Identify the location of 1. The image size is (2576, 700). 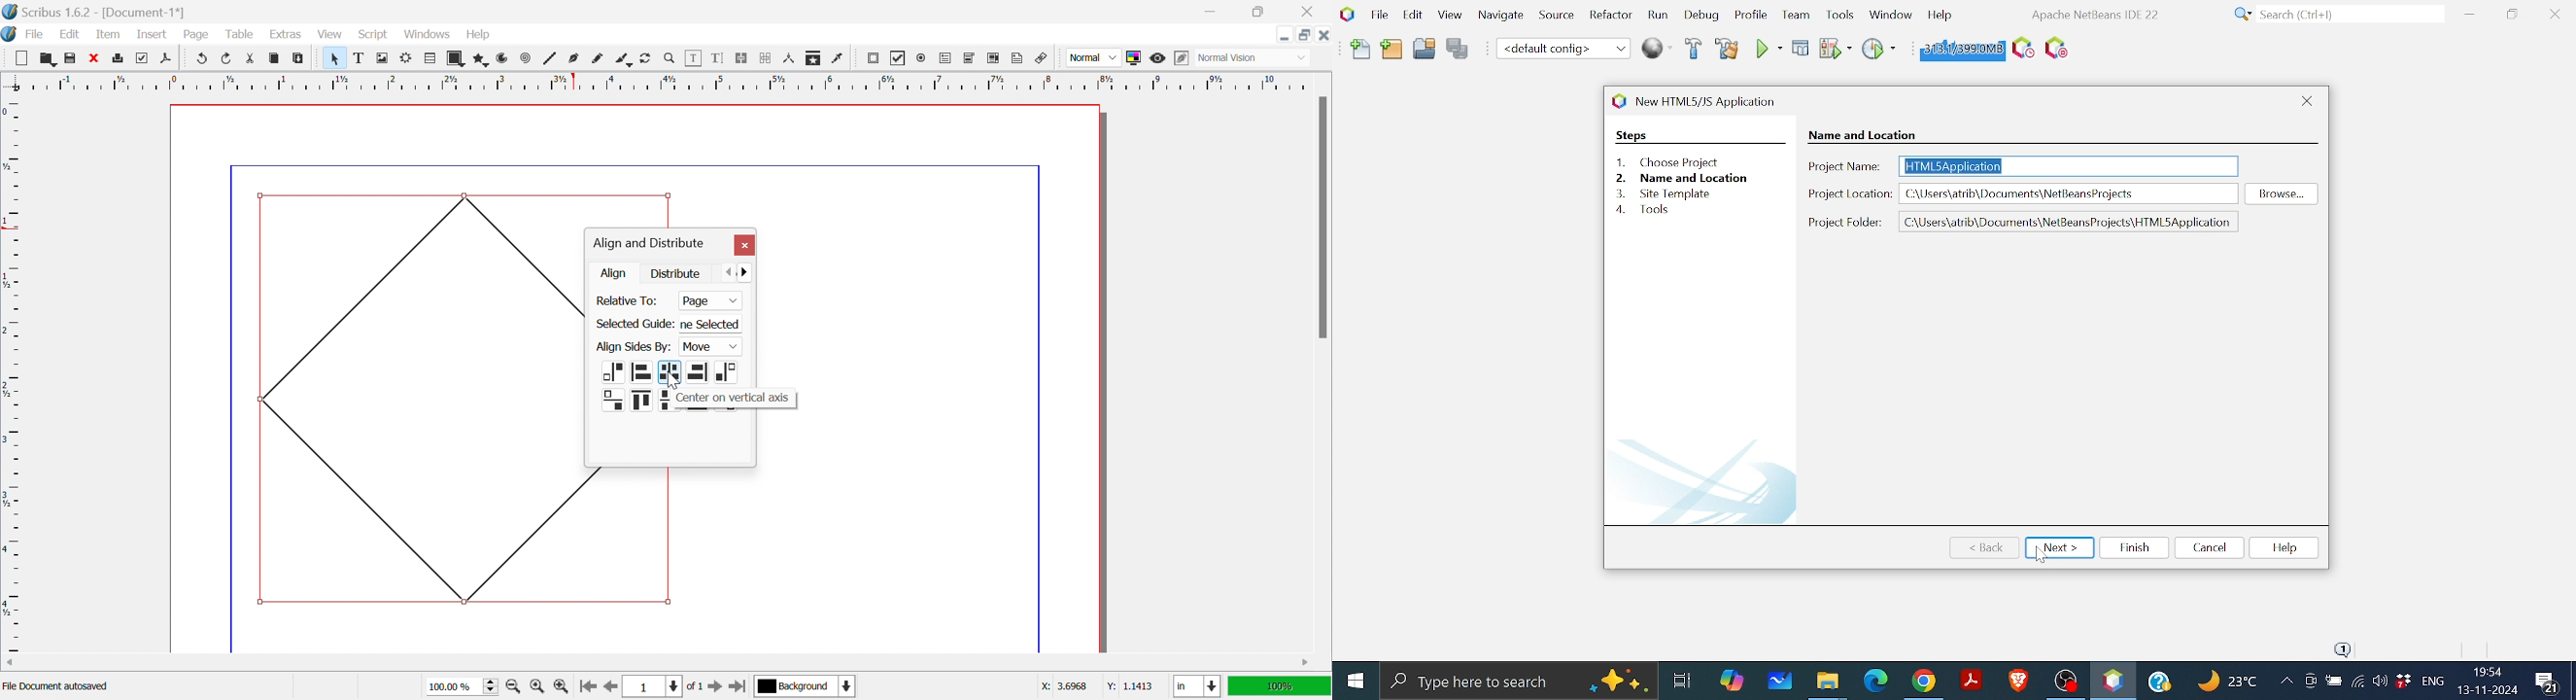
(650, 687).